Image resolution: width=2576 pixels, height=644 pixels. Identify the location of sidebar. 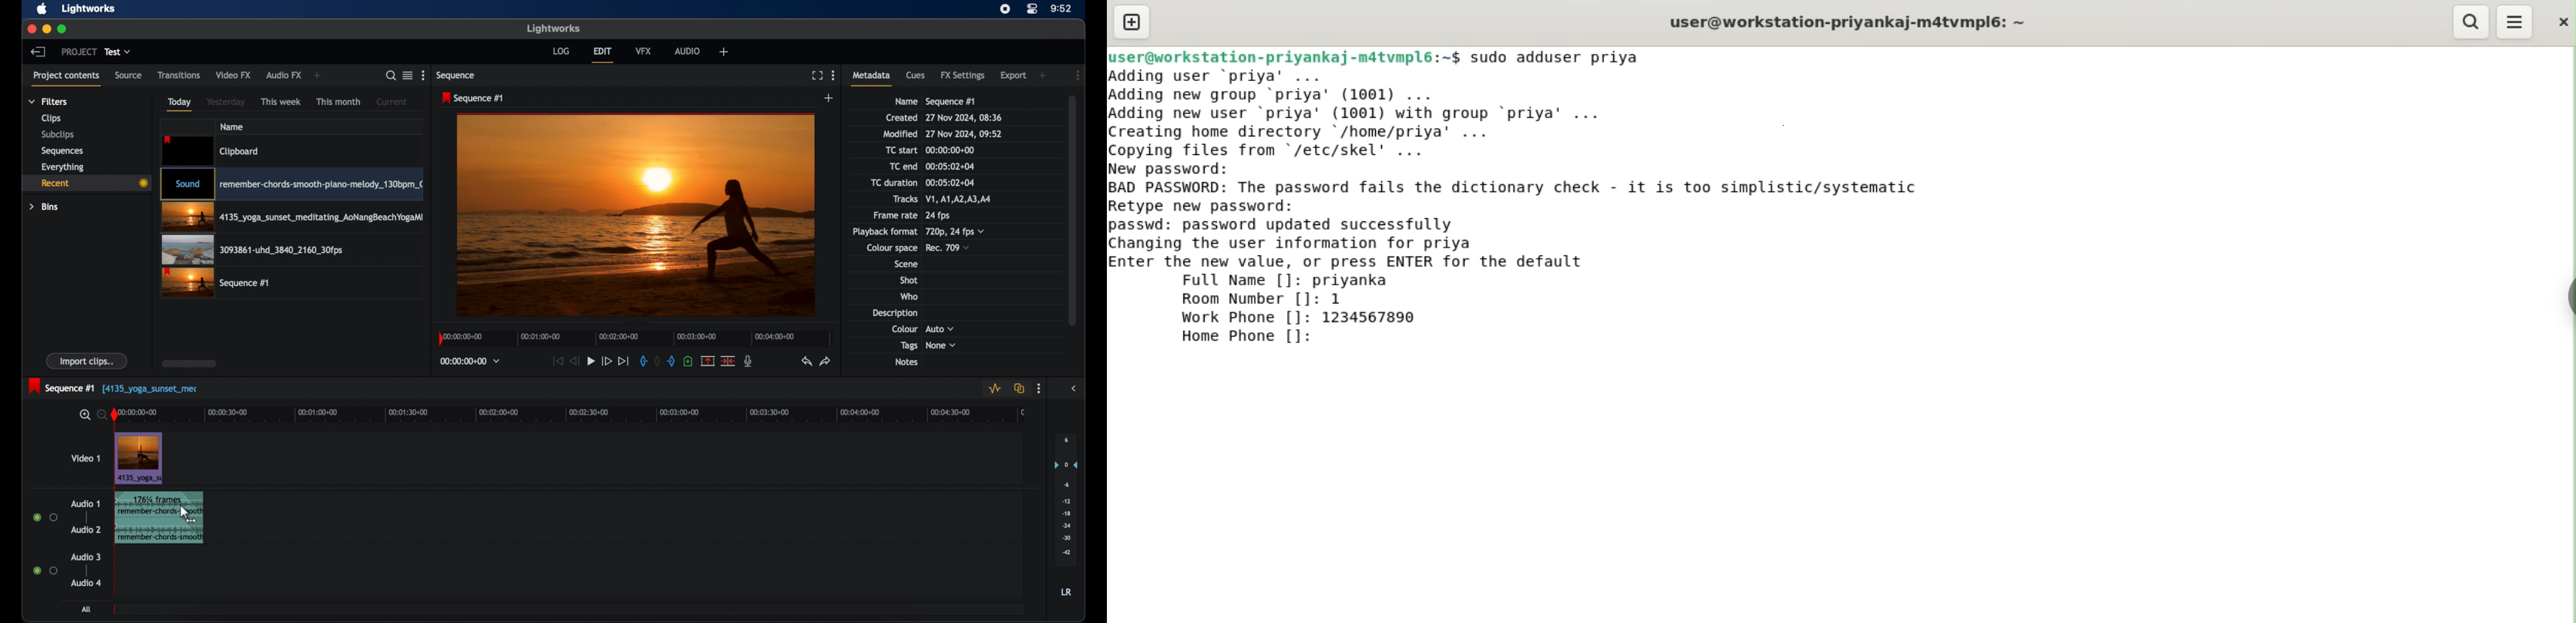
(1074, 389).